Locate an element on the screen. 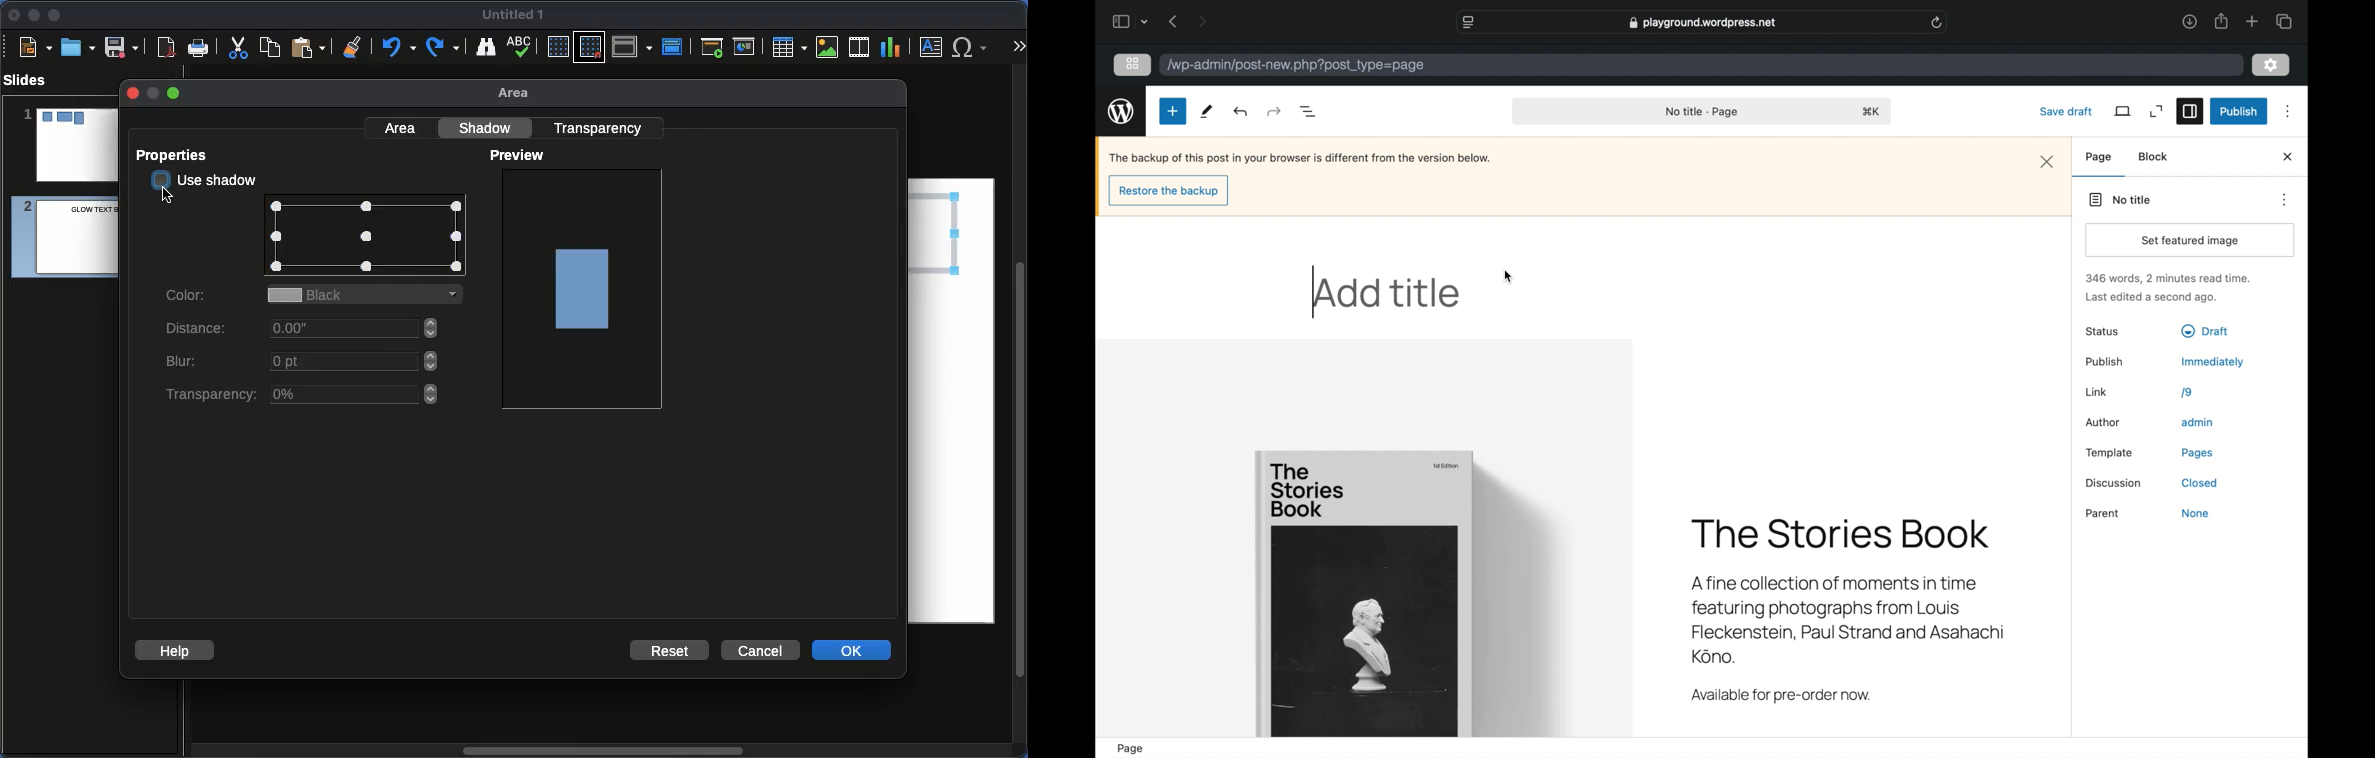  wordpress is located at coordinates (1122, 111).